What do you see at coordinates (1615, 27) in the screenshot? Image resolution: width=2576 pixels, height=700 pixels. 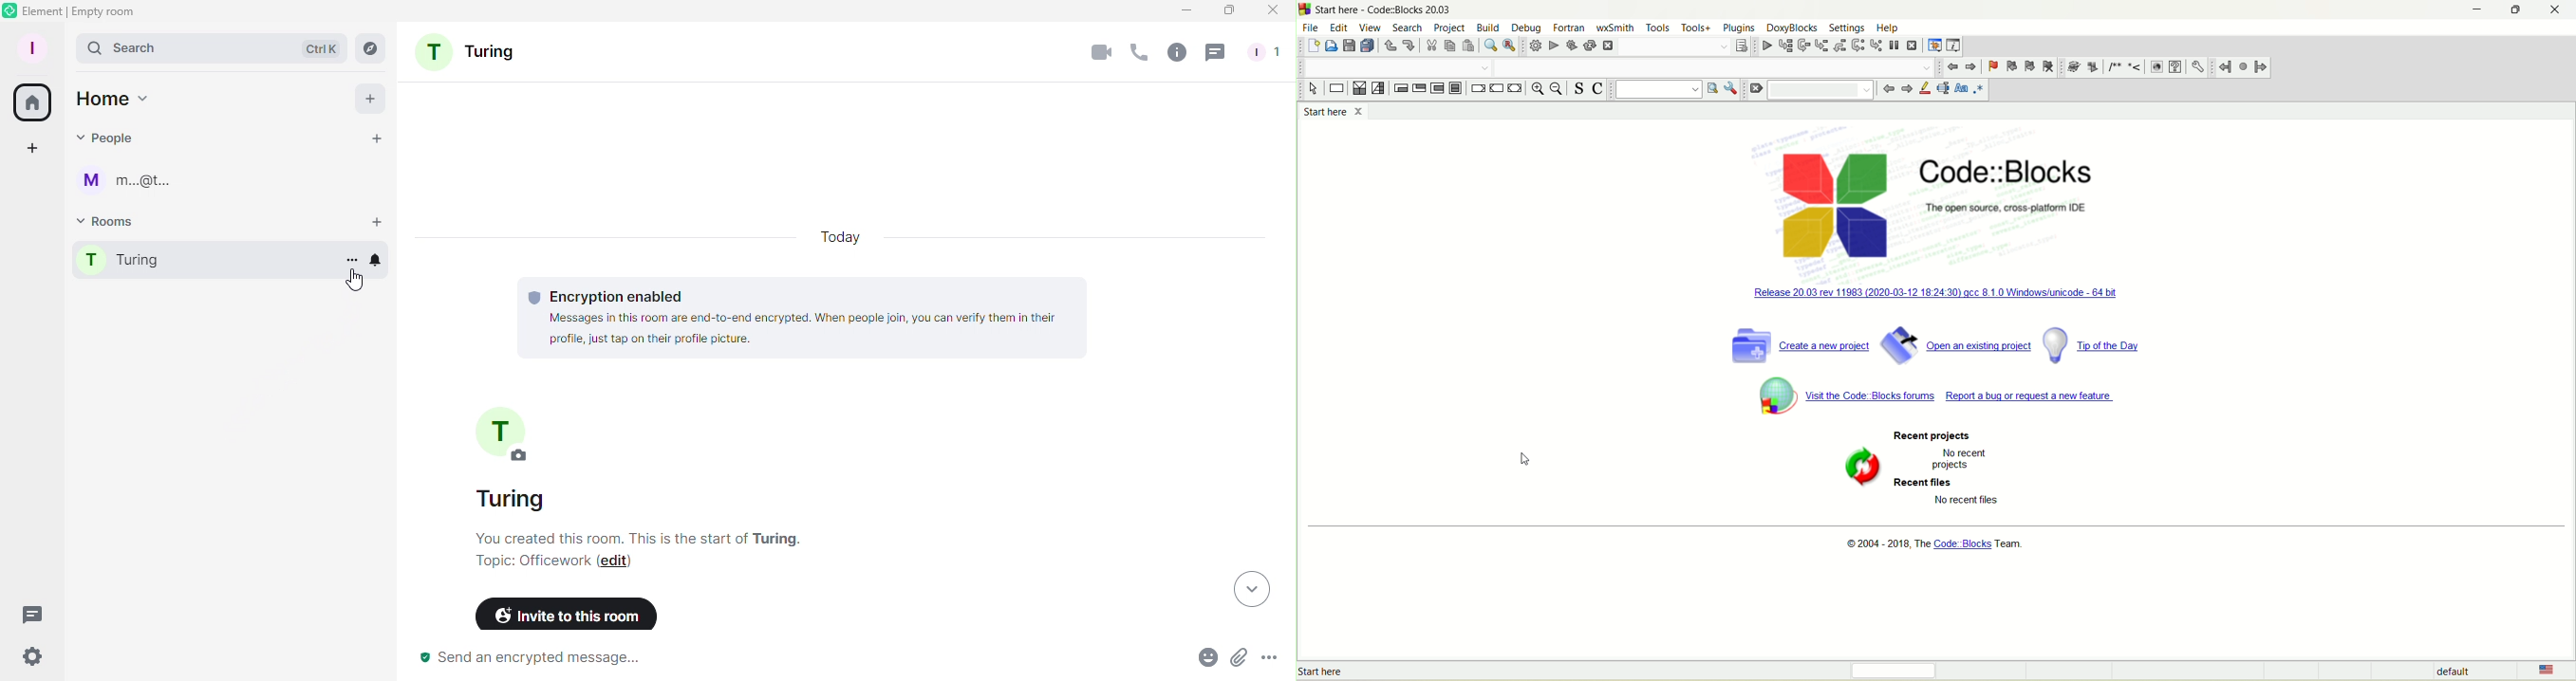 I see `wxSmith` at bounding box center [1615, 27].